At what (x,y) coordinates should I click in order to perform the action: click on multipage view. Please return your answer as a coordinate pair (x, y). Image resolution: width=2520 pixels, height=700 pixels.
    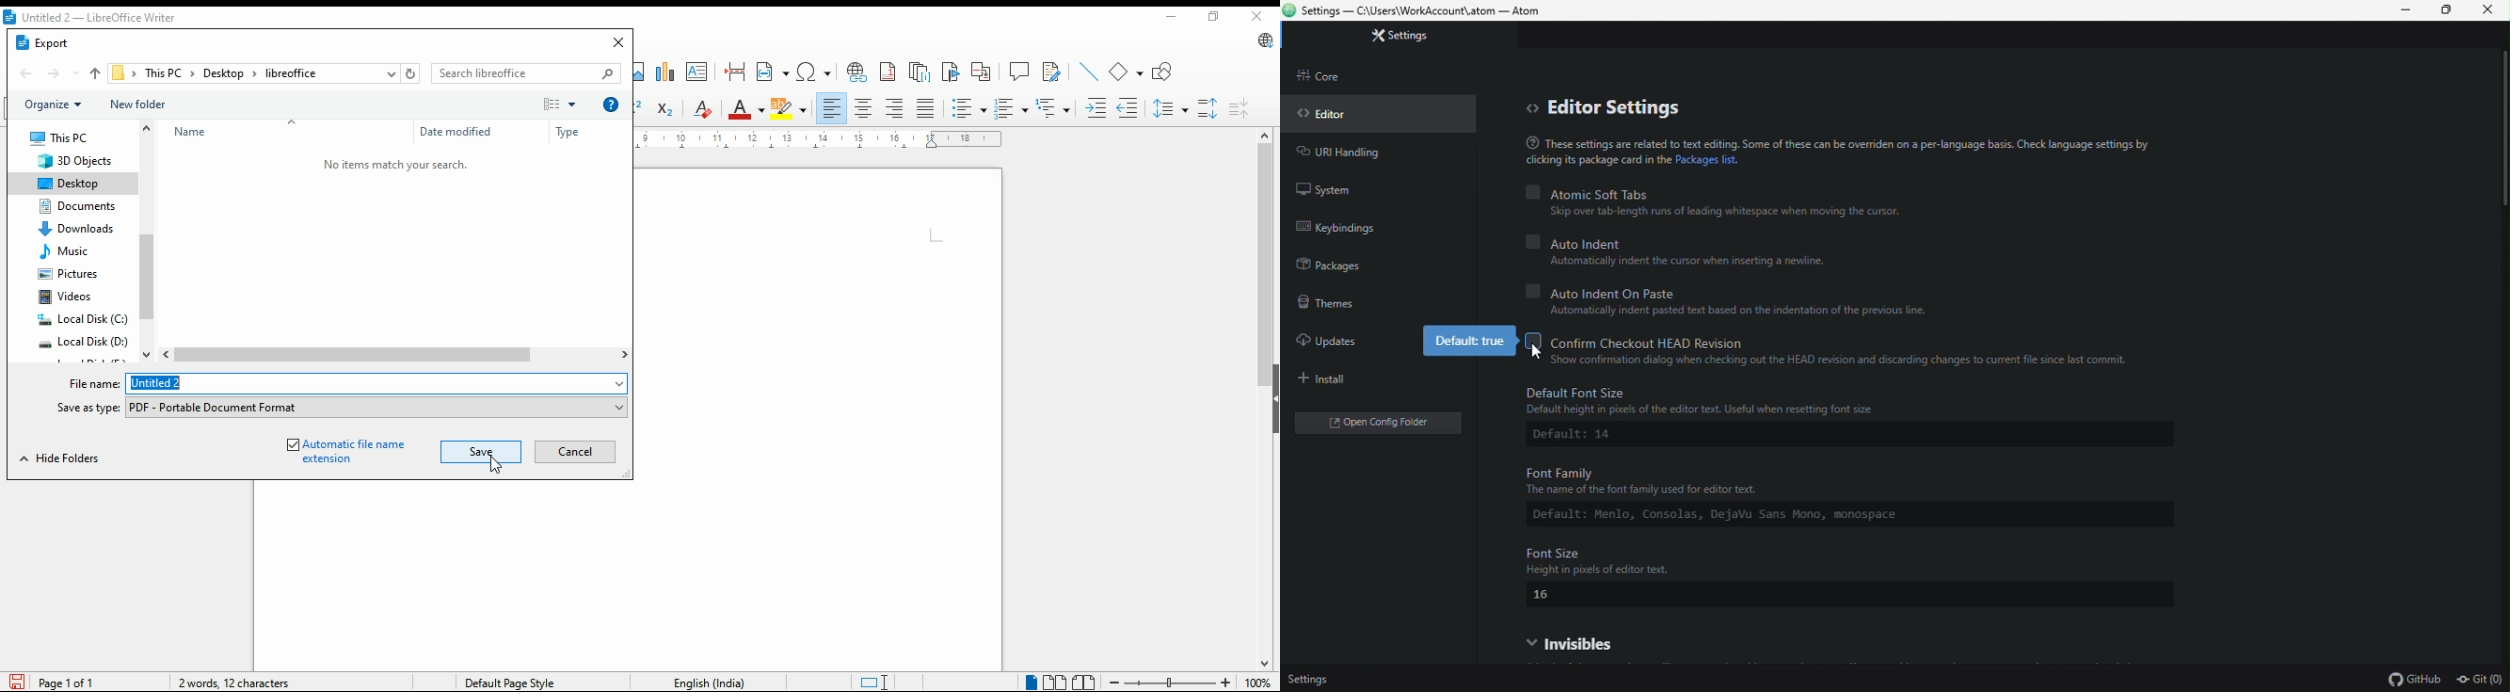
    Looking at the image, I should click on (1056, 682).